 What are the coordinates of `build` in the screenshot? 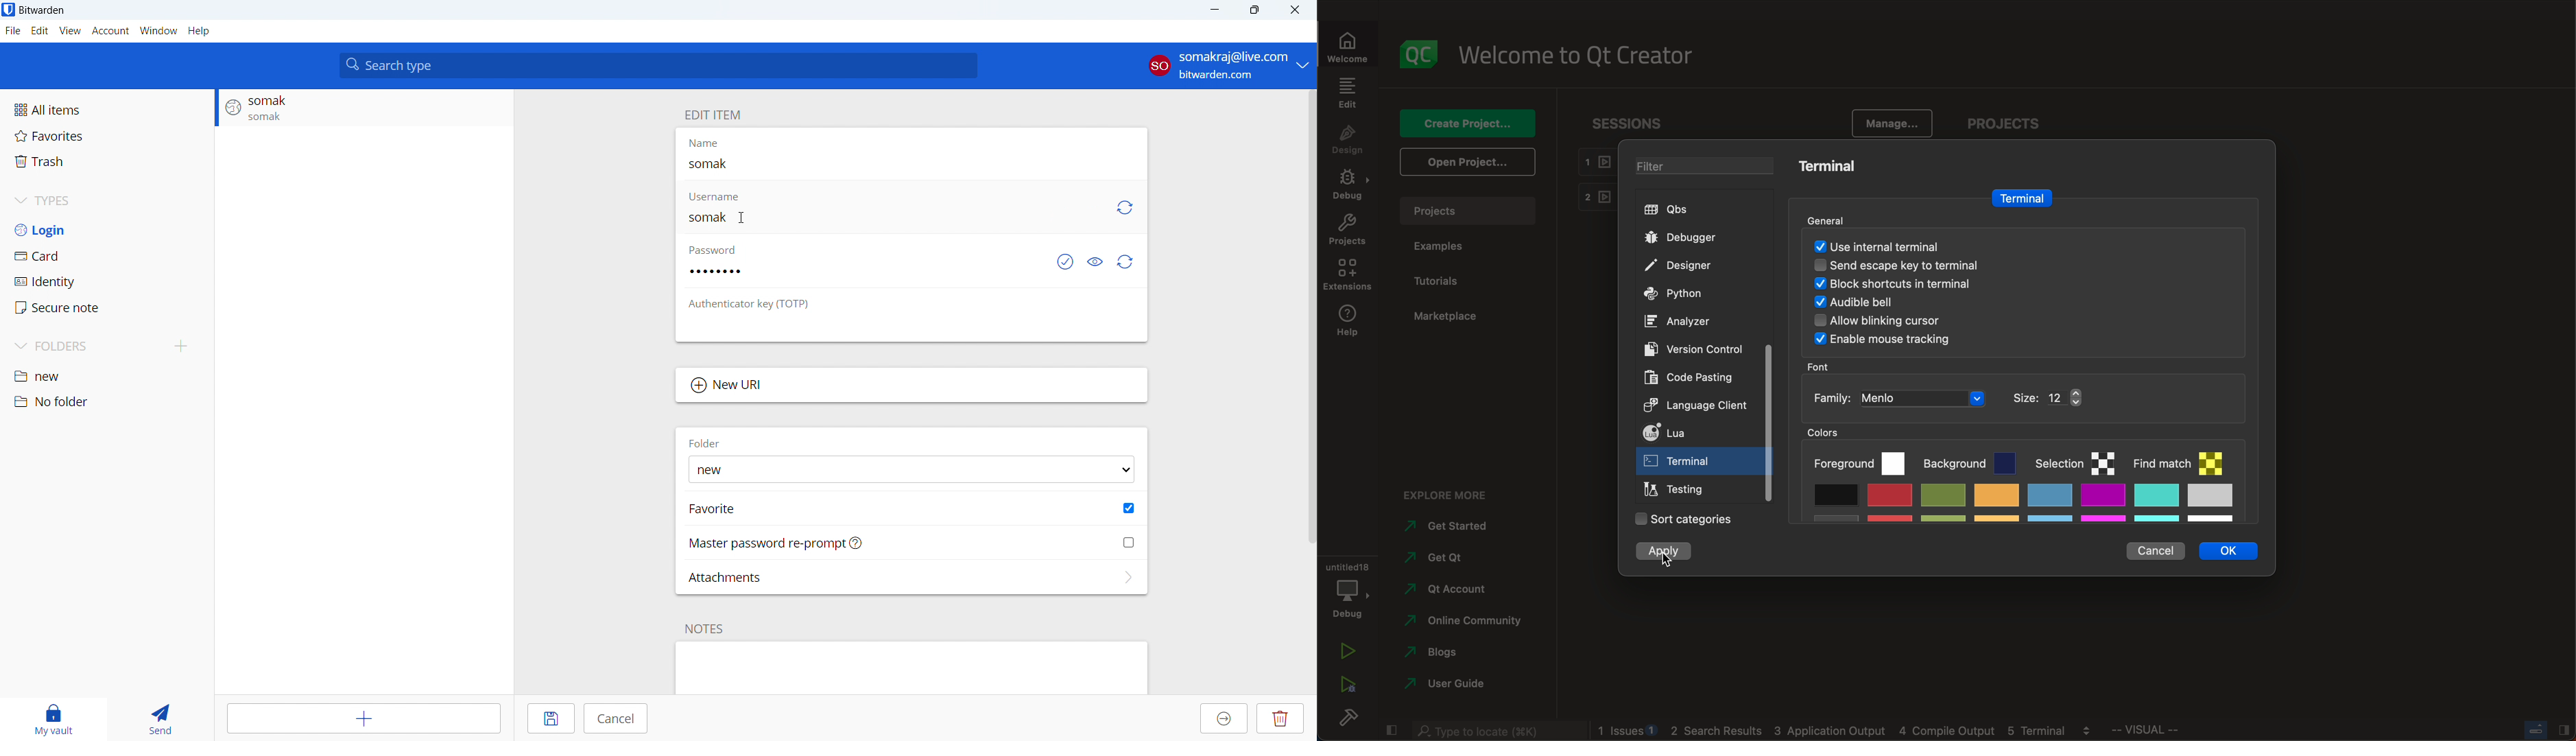 It's located at (1346, 720).